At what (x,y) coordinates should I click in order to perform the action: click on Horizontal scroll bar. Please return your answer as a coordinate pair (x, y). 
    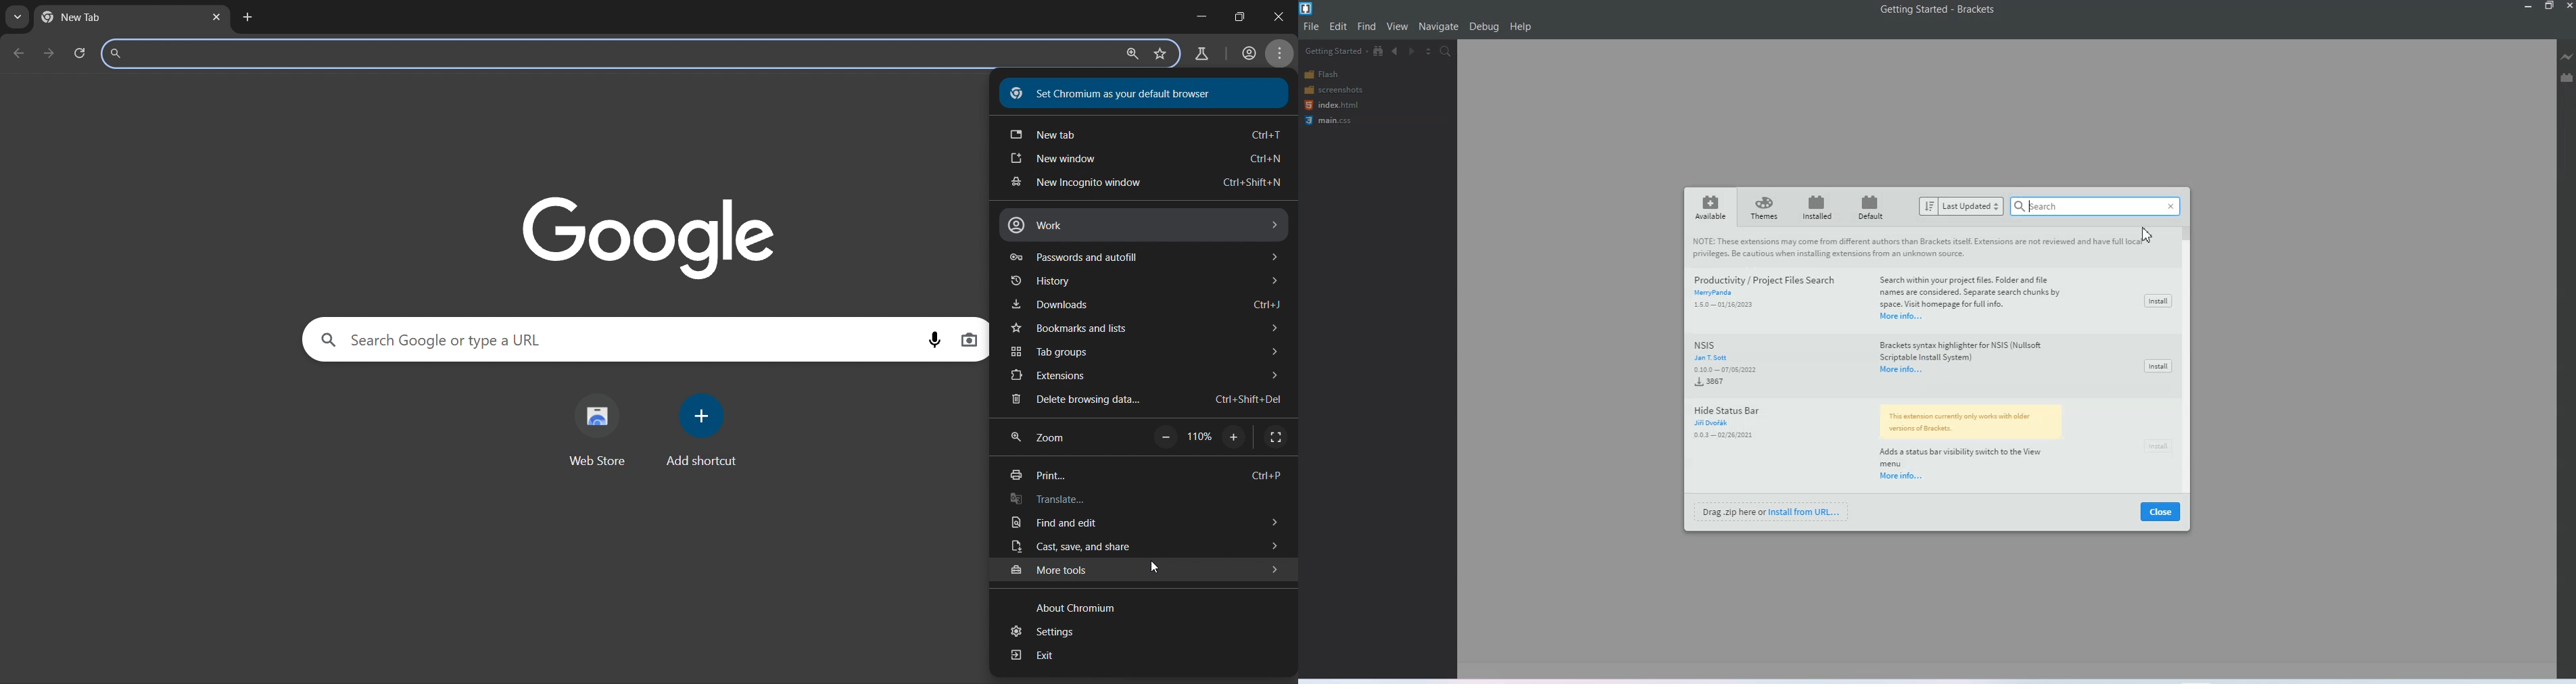
    Looking at the image, I should click on (2189, 358).